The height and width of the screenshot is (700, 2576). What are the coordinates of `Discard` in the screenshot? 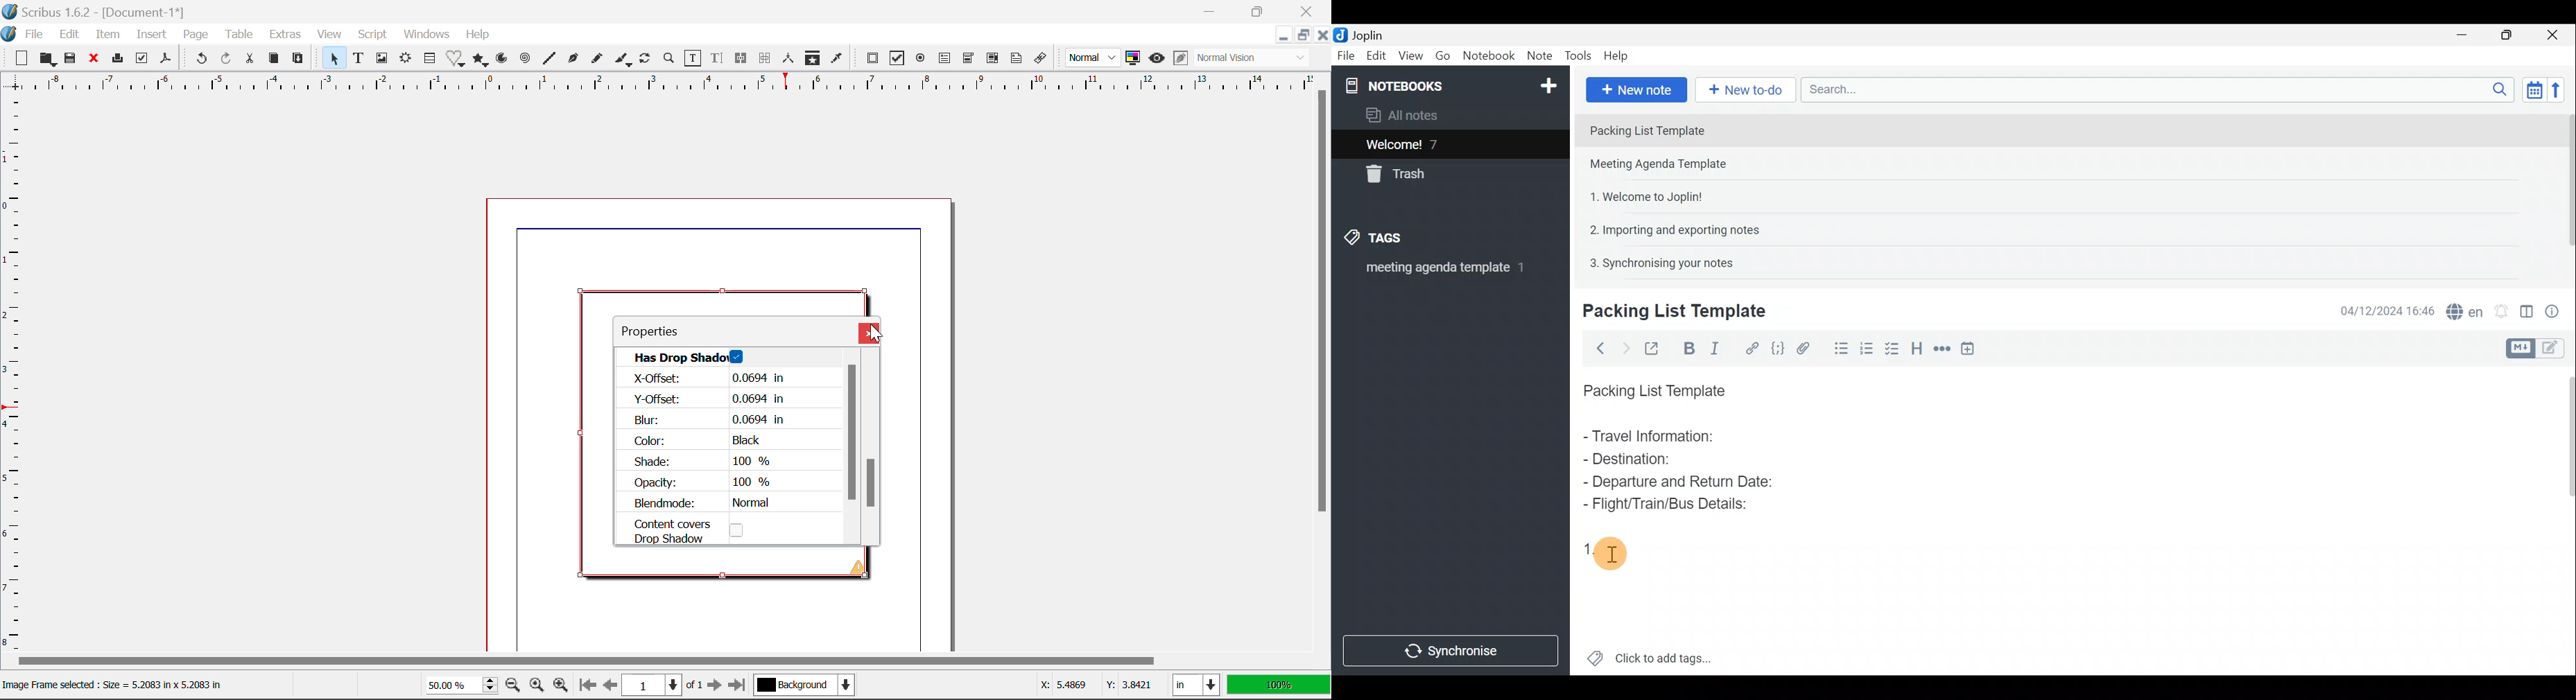 It's located at (96, 60).